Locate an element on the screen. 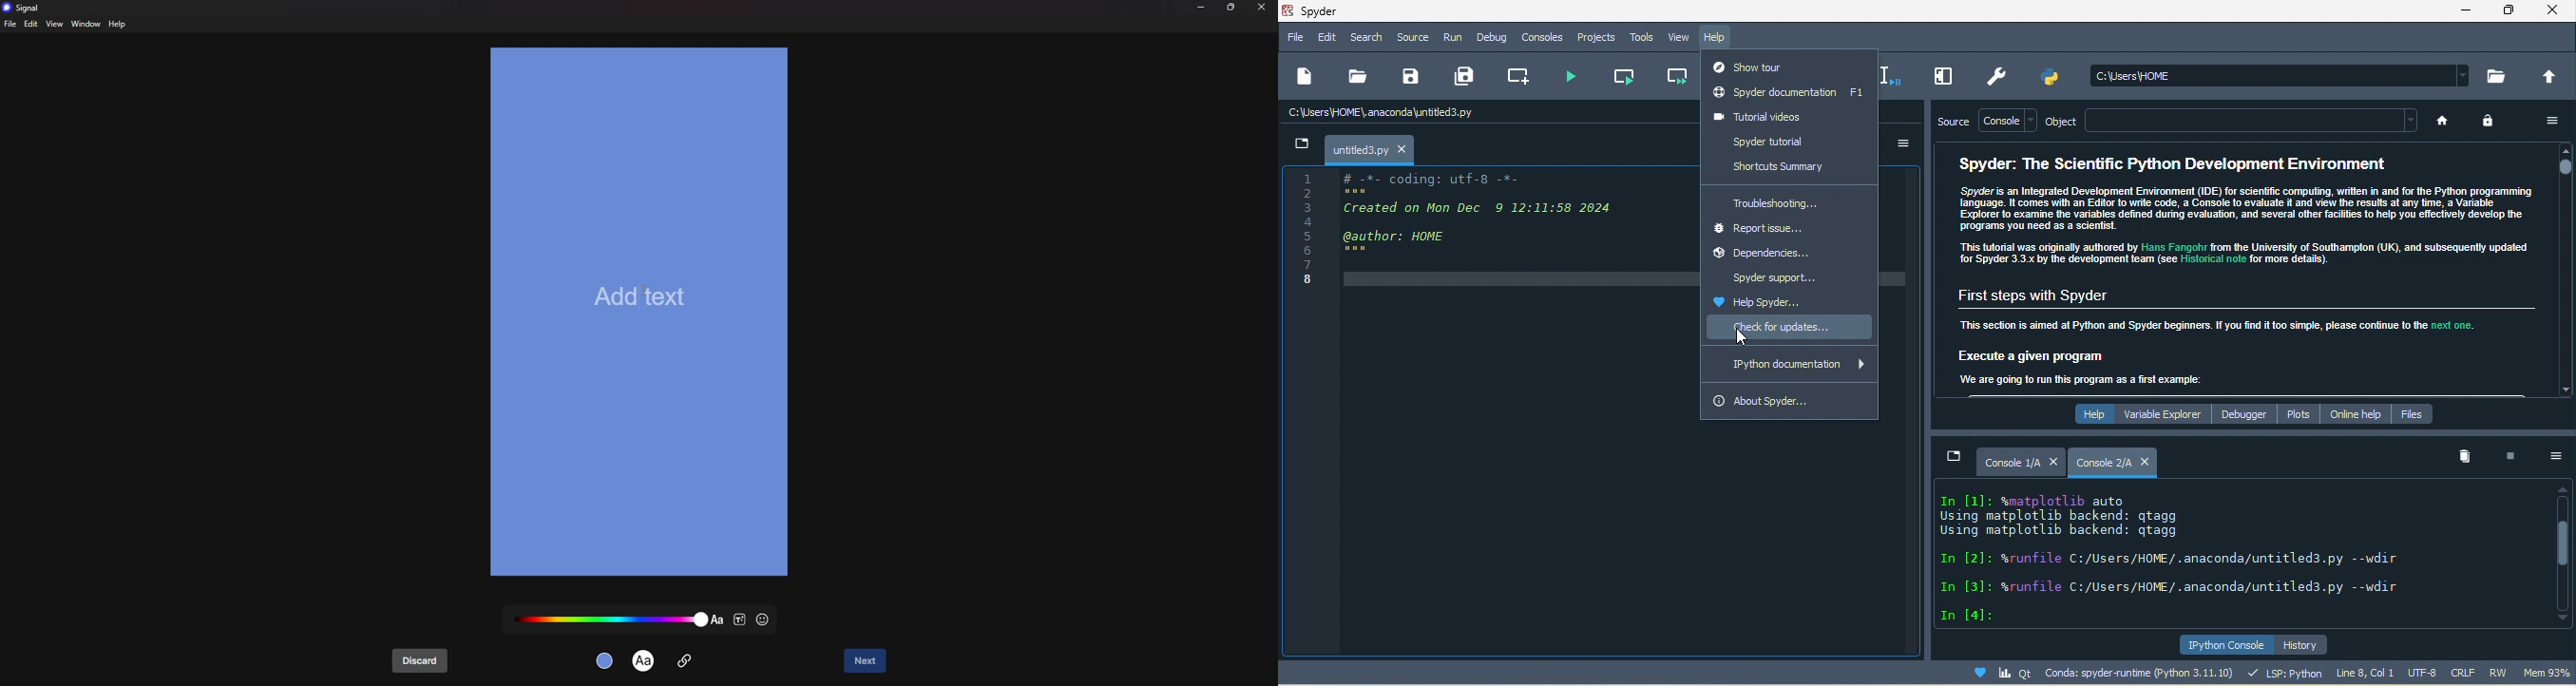  change to parent directory is located at coordinates (2551, 77).